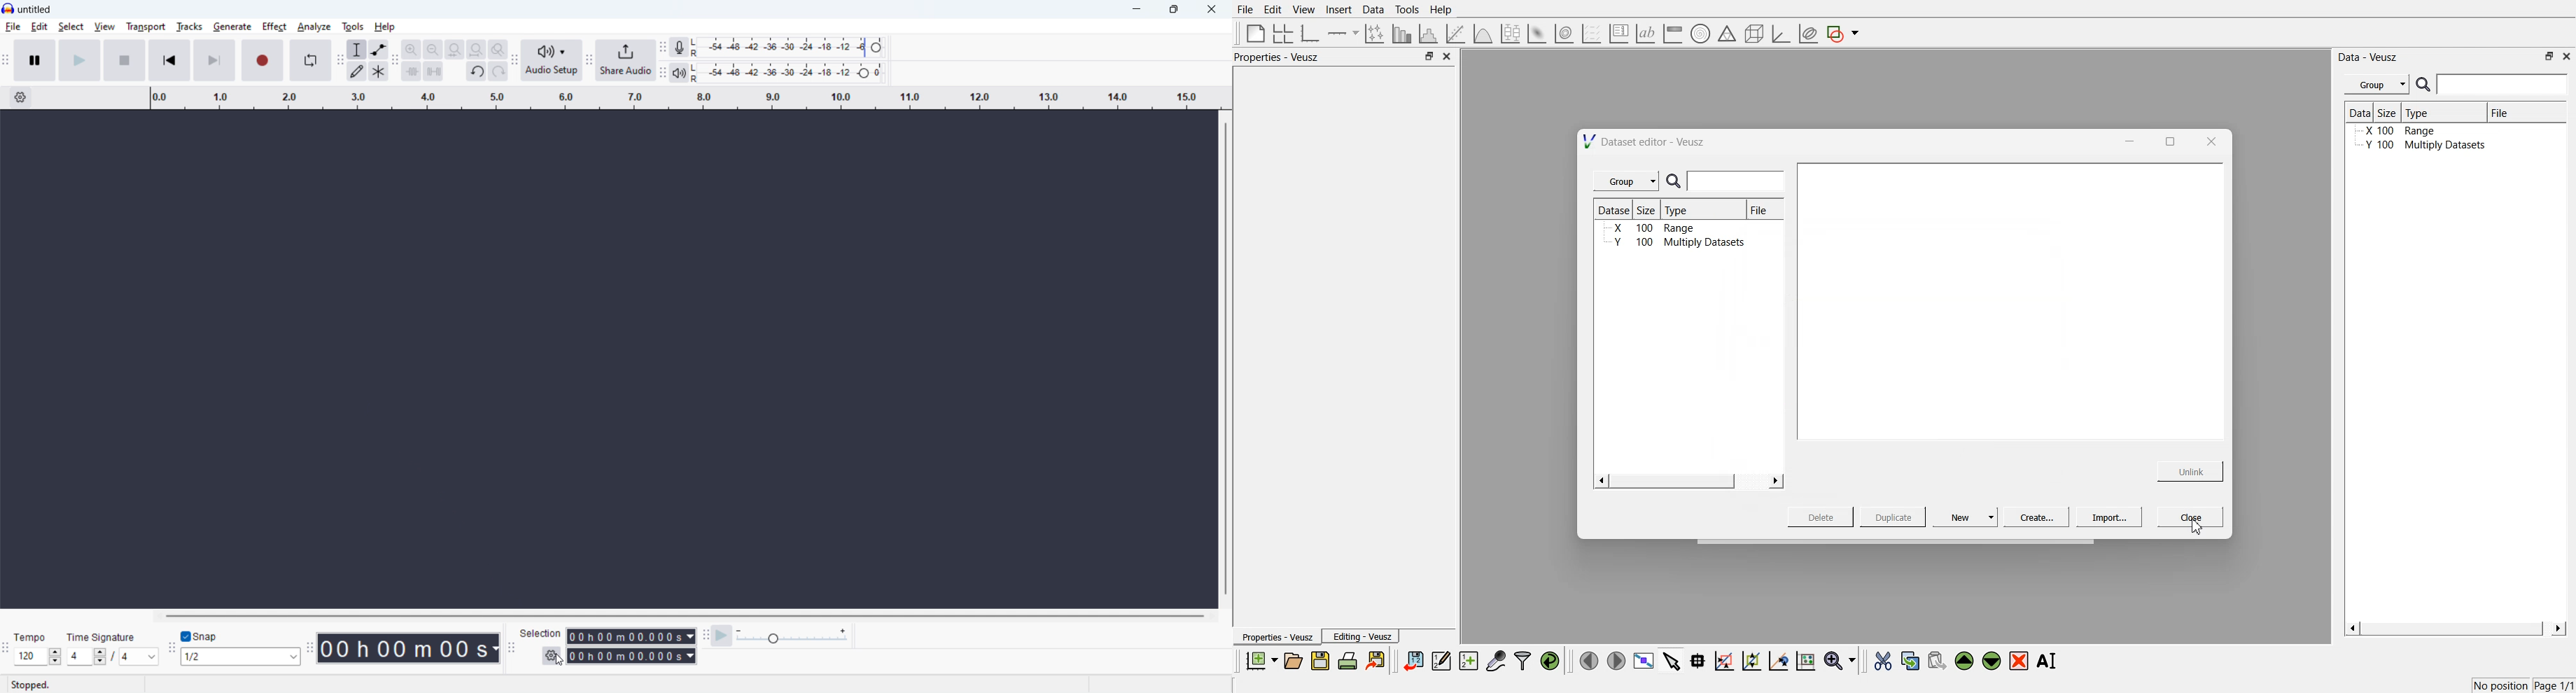 Image resolution: width=2576 pixels, height=700 pixels. I want to click on edit, so click(39, 28).